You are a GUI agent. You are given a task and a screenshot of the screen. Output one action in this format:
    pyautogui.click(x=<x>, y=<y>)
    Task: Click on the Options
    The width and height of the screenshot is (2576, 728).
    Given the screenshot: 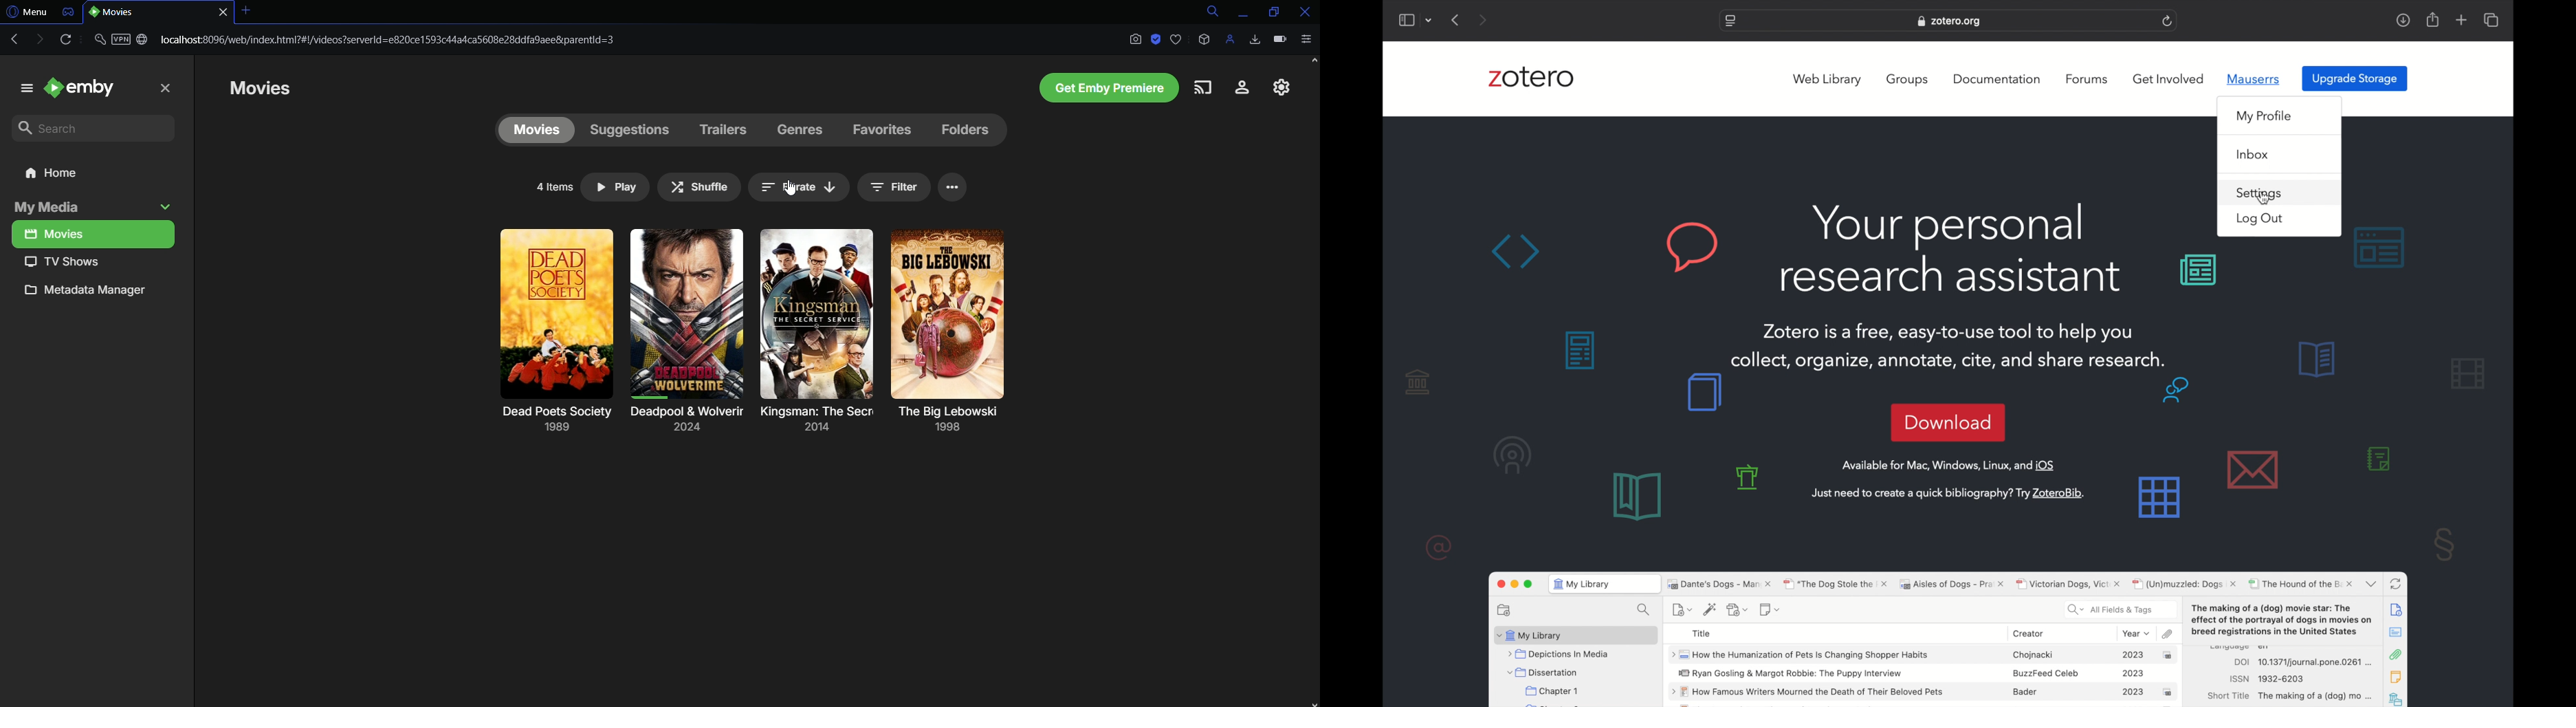 What is the action you would take?
    pyautogui.click(x=956, y=187)
    